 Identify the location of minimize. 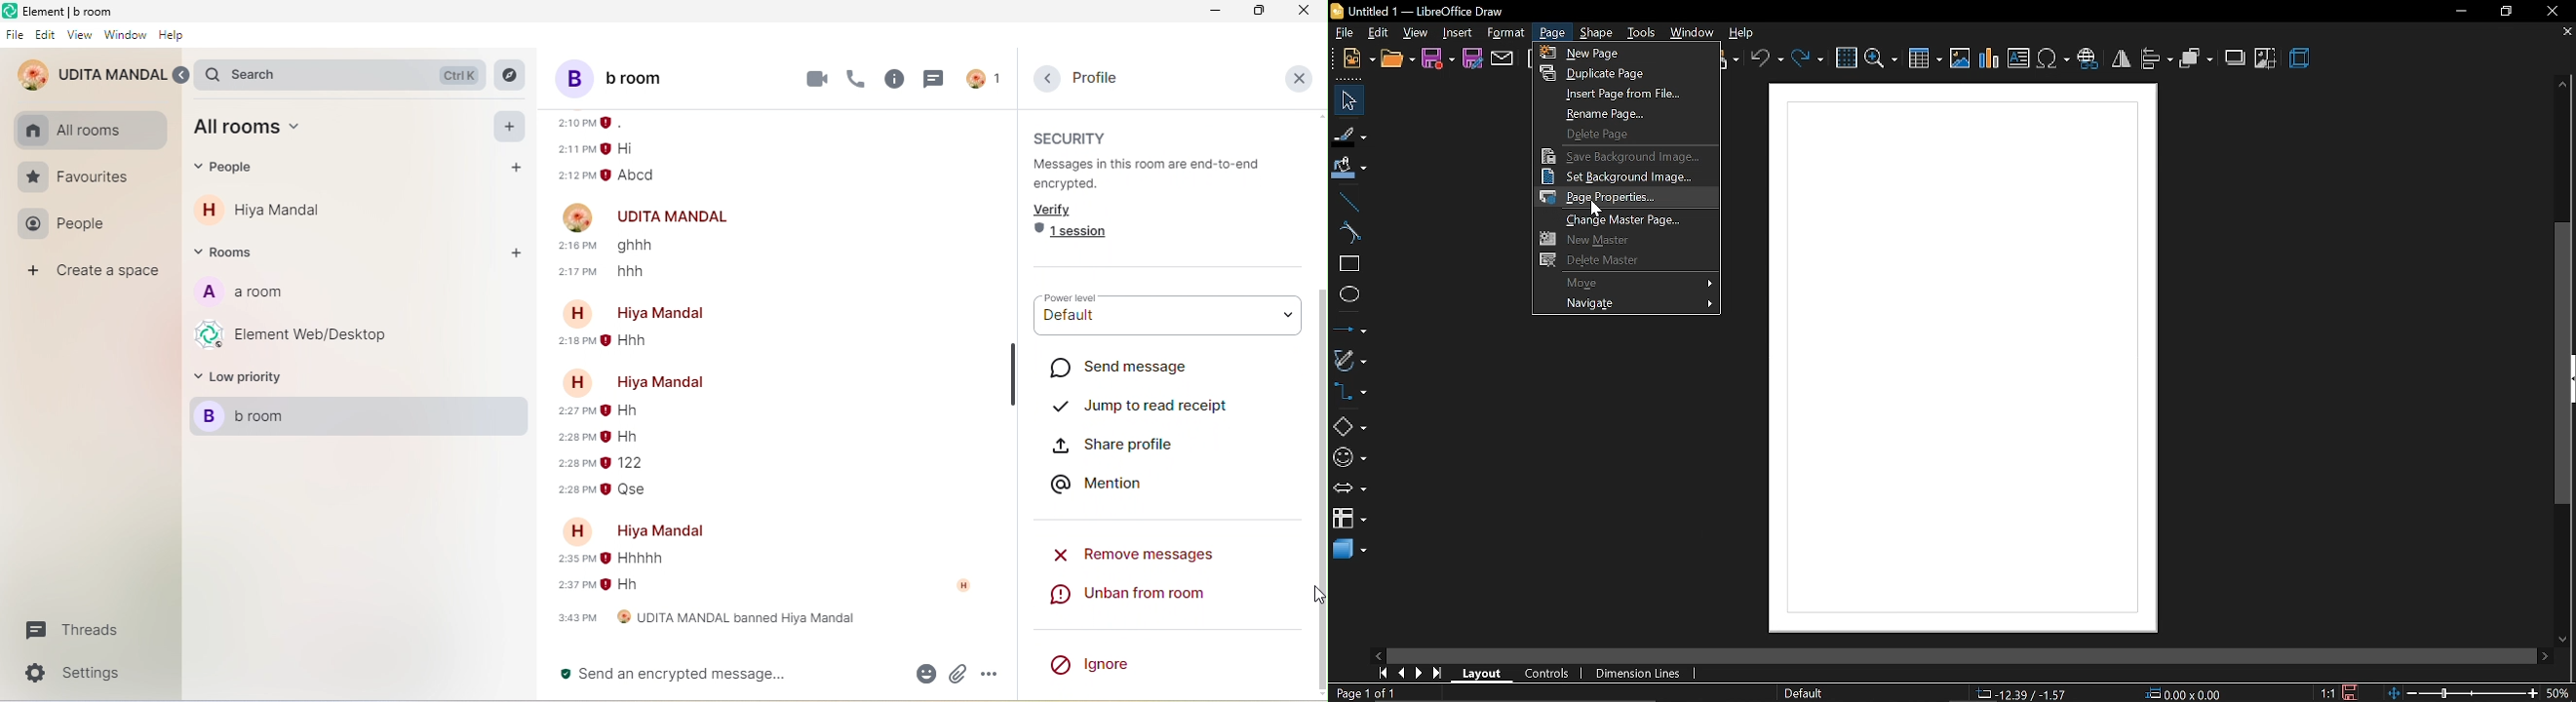
(1213, 11).